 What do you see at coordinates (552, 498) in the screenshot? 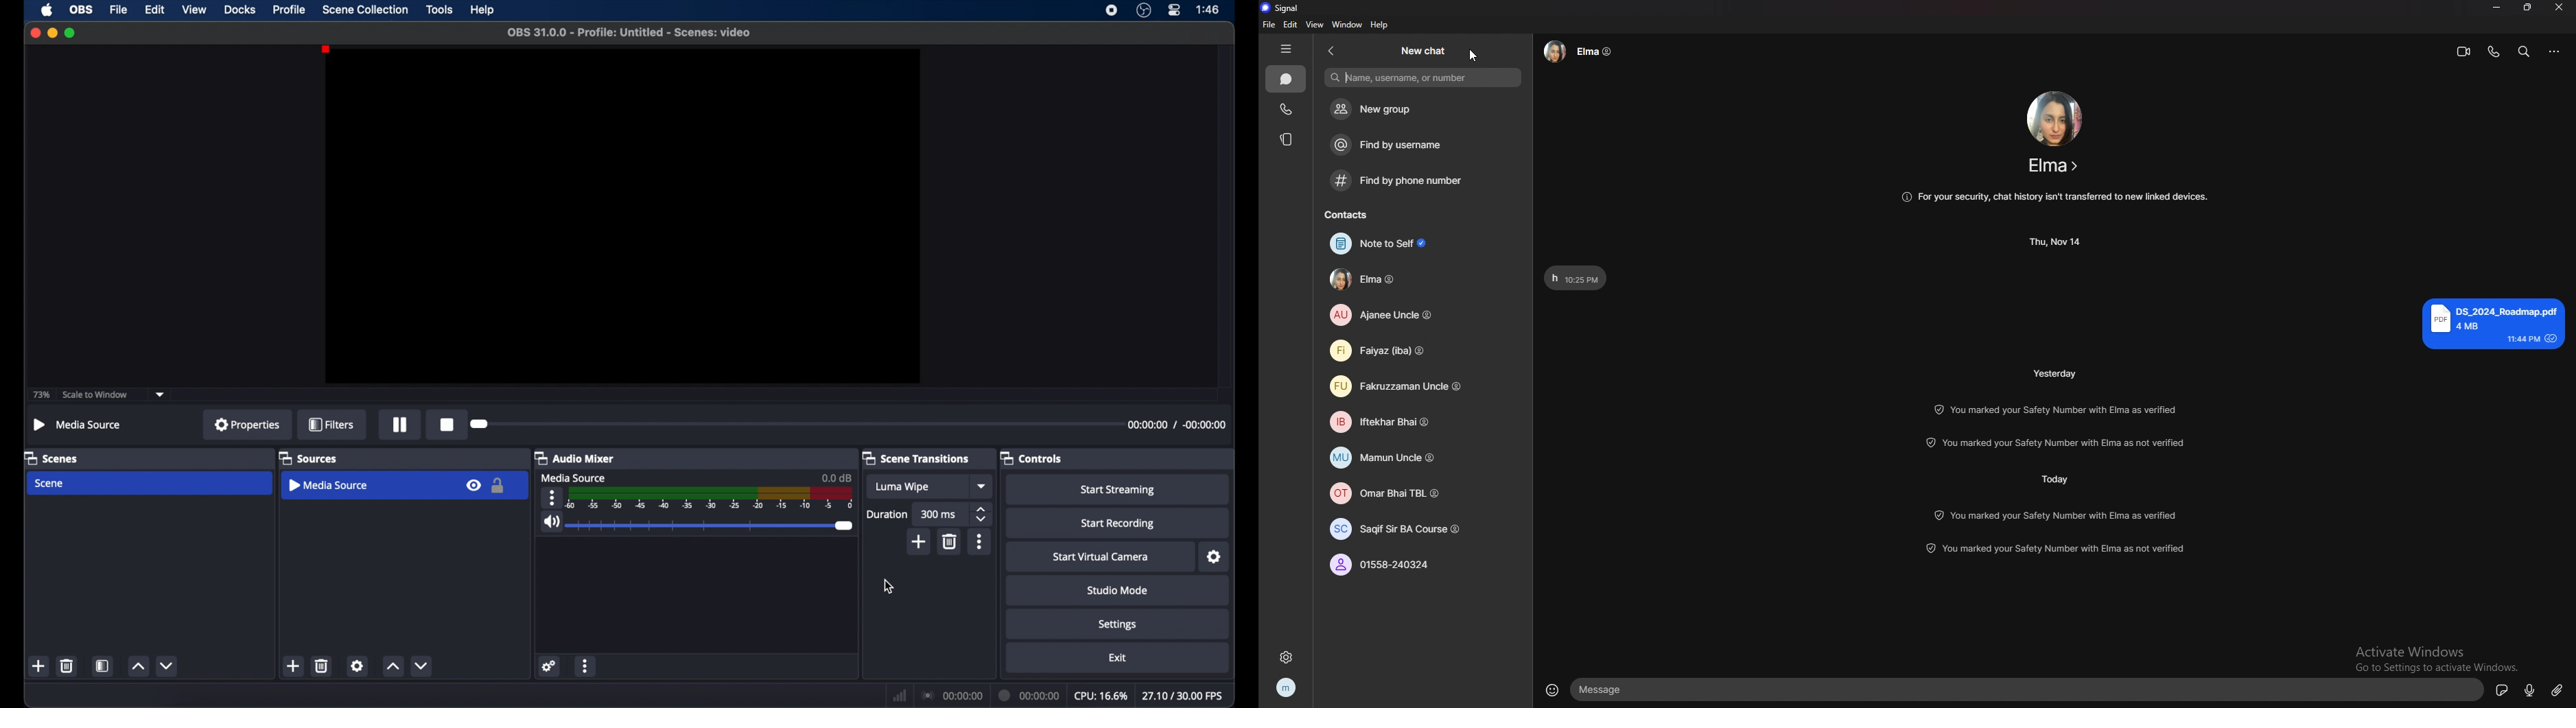
I see `more options` at bounding box center [552, 498].